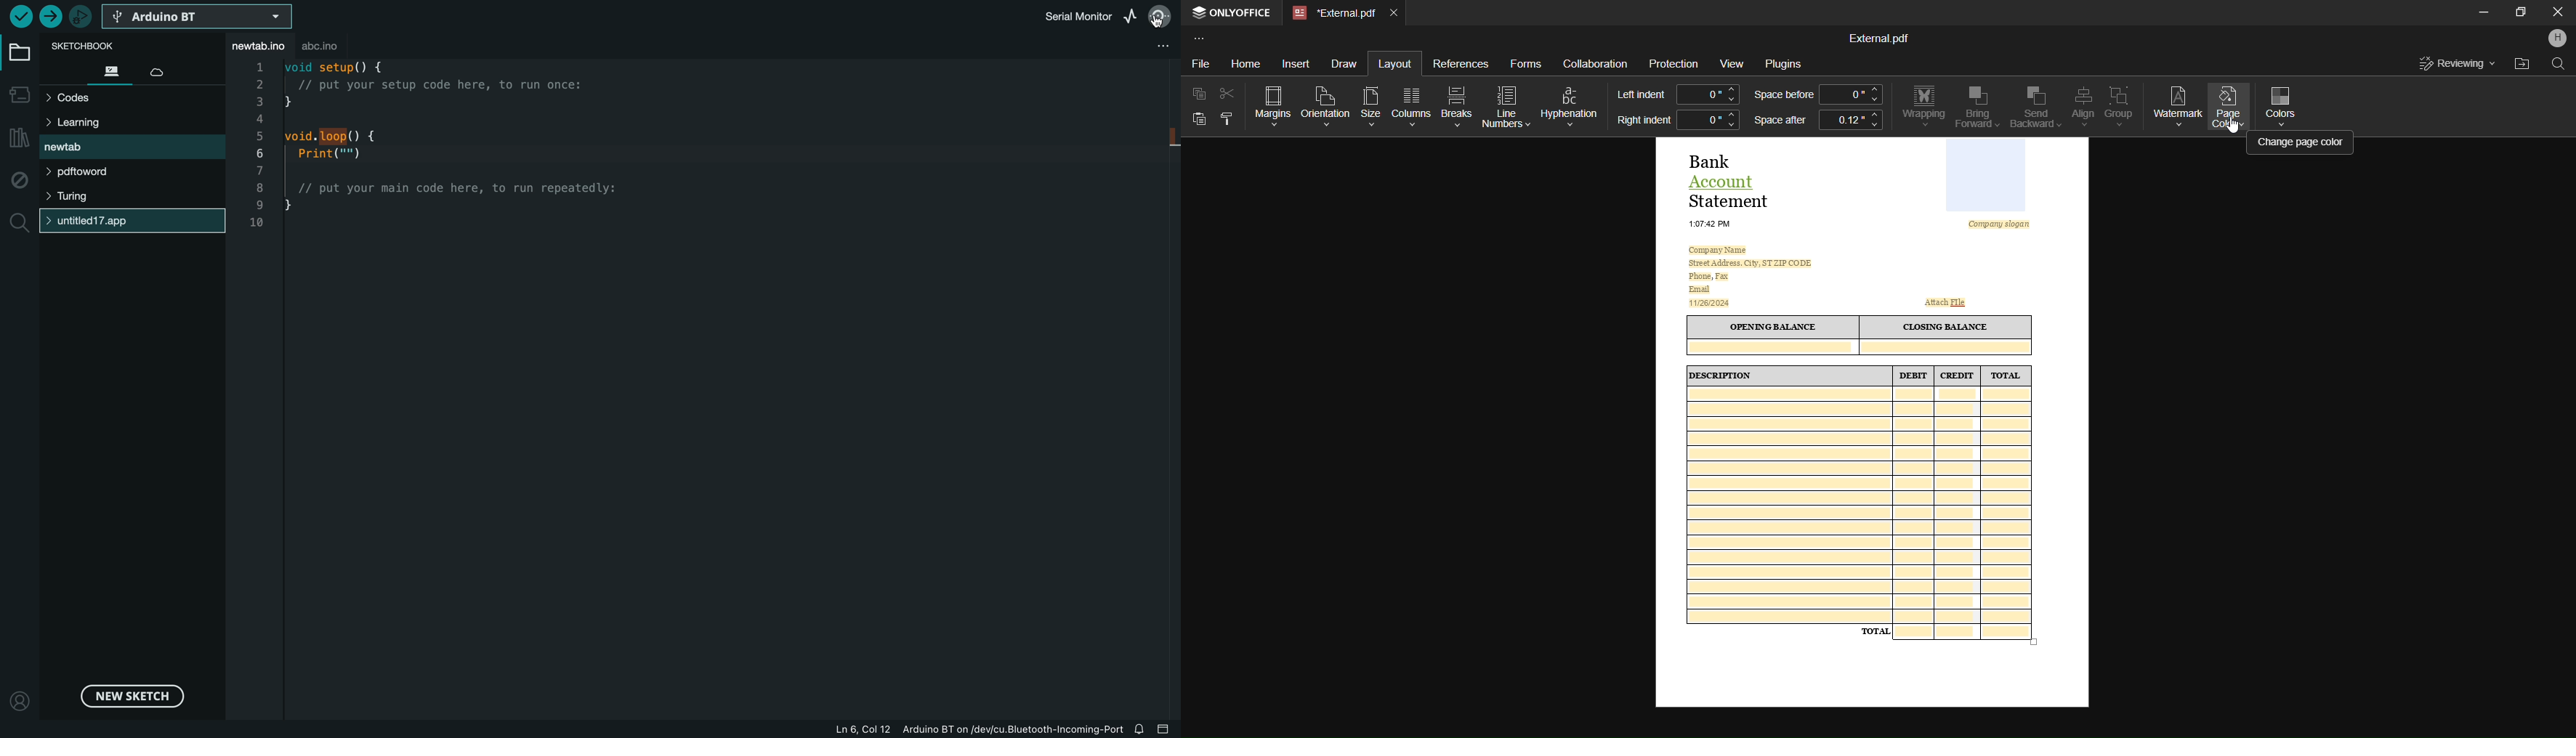 The image size is (2576, 756). What do you see at coordinates (1977, 108) in the screenshot?
I see `Move Forward` at bounding box center [1977, 108].